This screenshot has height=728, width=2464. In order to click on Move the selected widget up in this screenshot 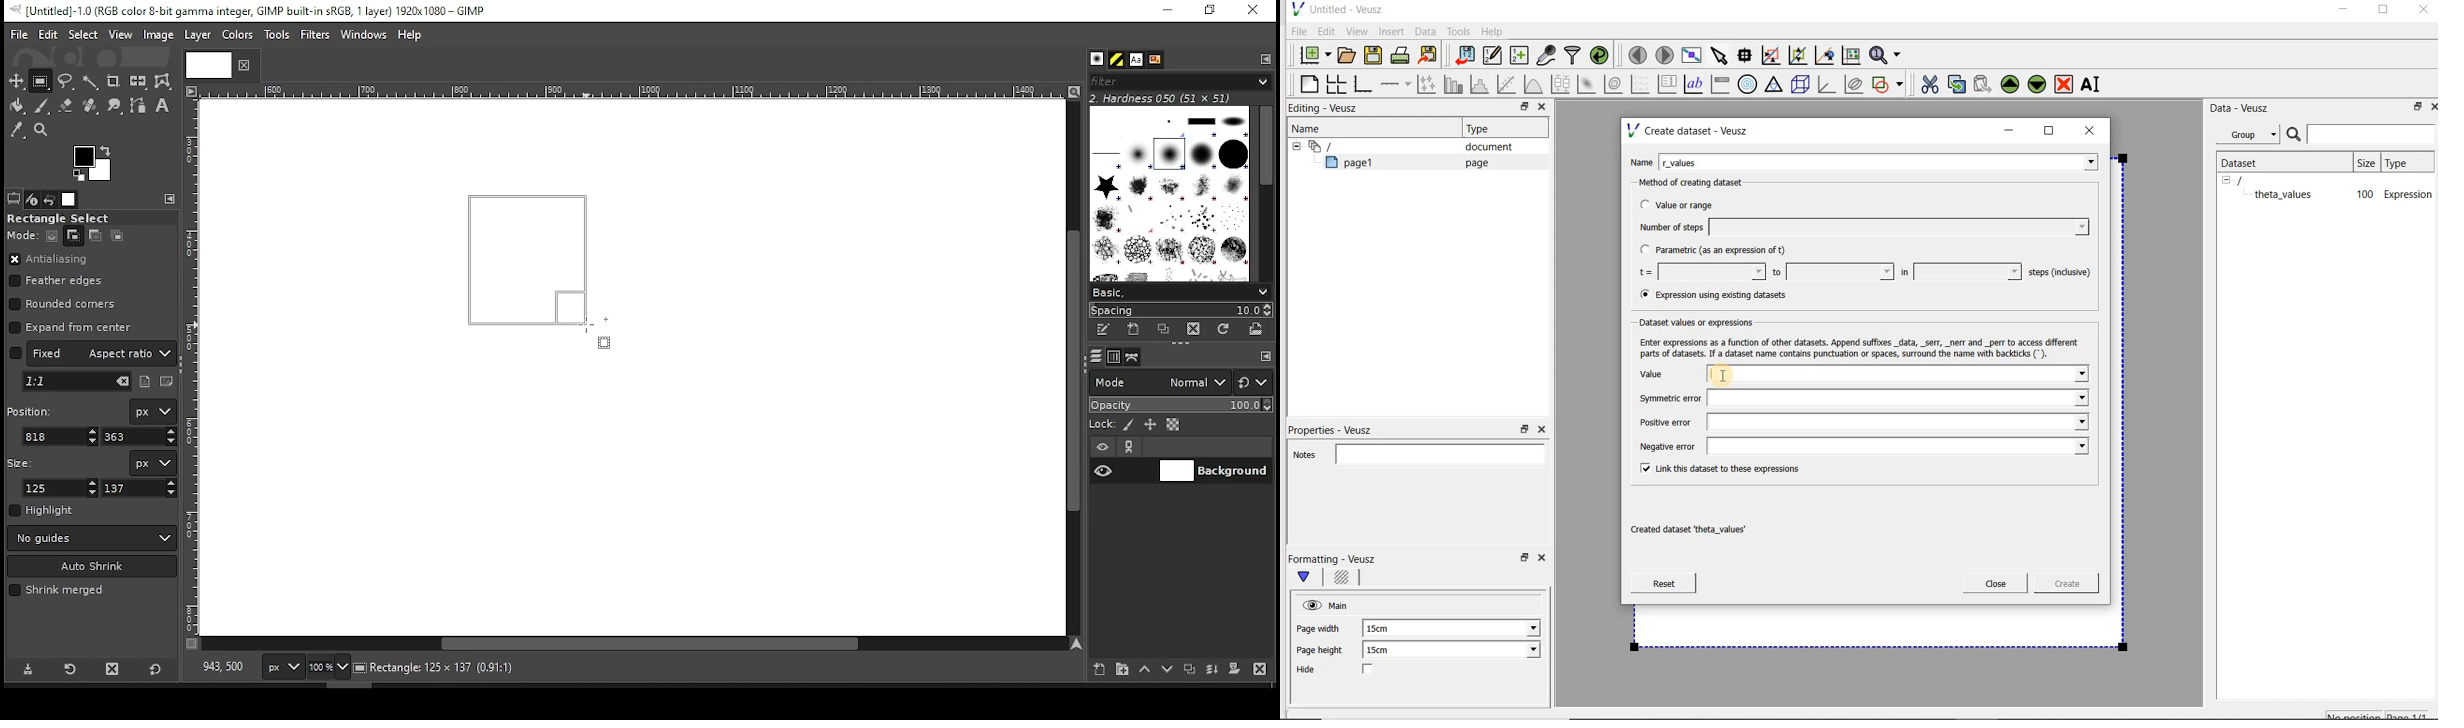, I will do `click(2010, 84)`.